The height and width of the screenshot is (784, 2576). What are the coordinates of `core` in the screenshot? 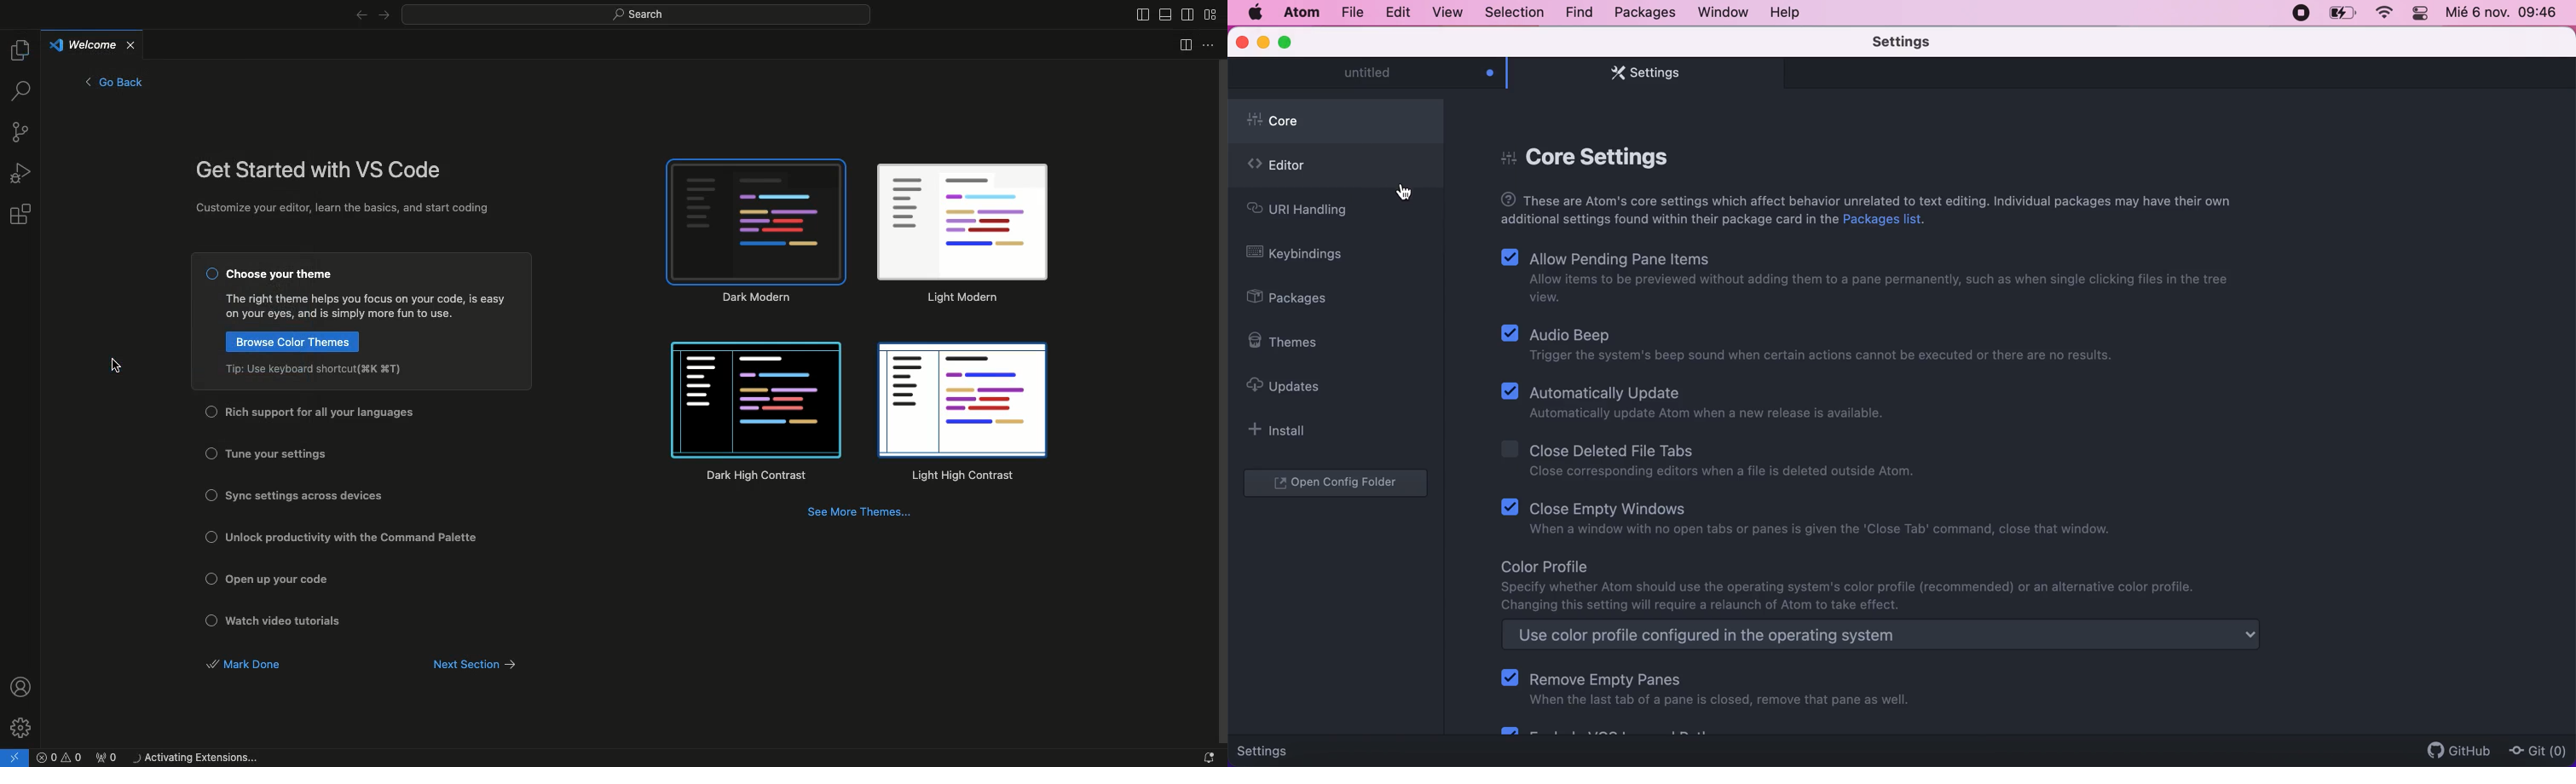 It's located at (1286, 118).